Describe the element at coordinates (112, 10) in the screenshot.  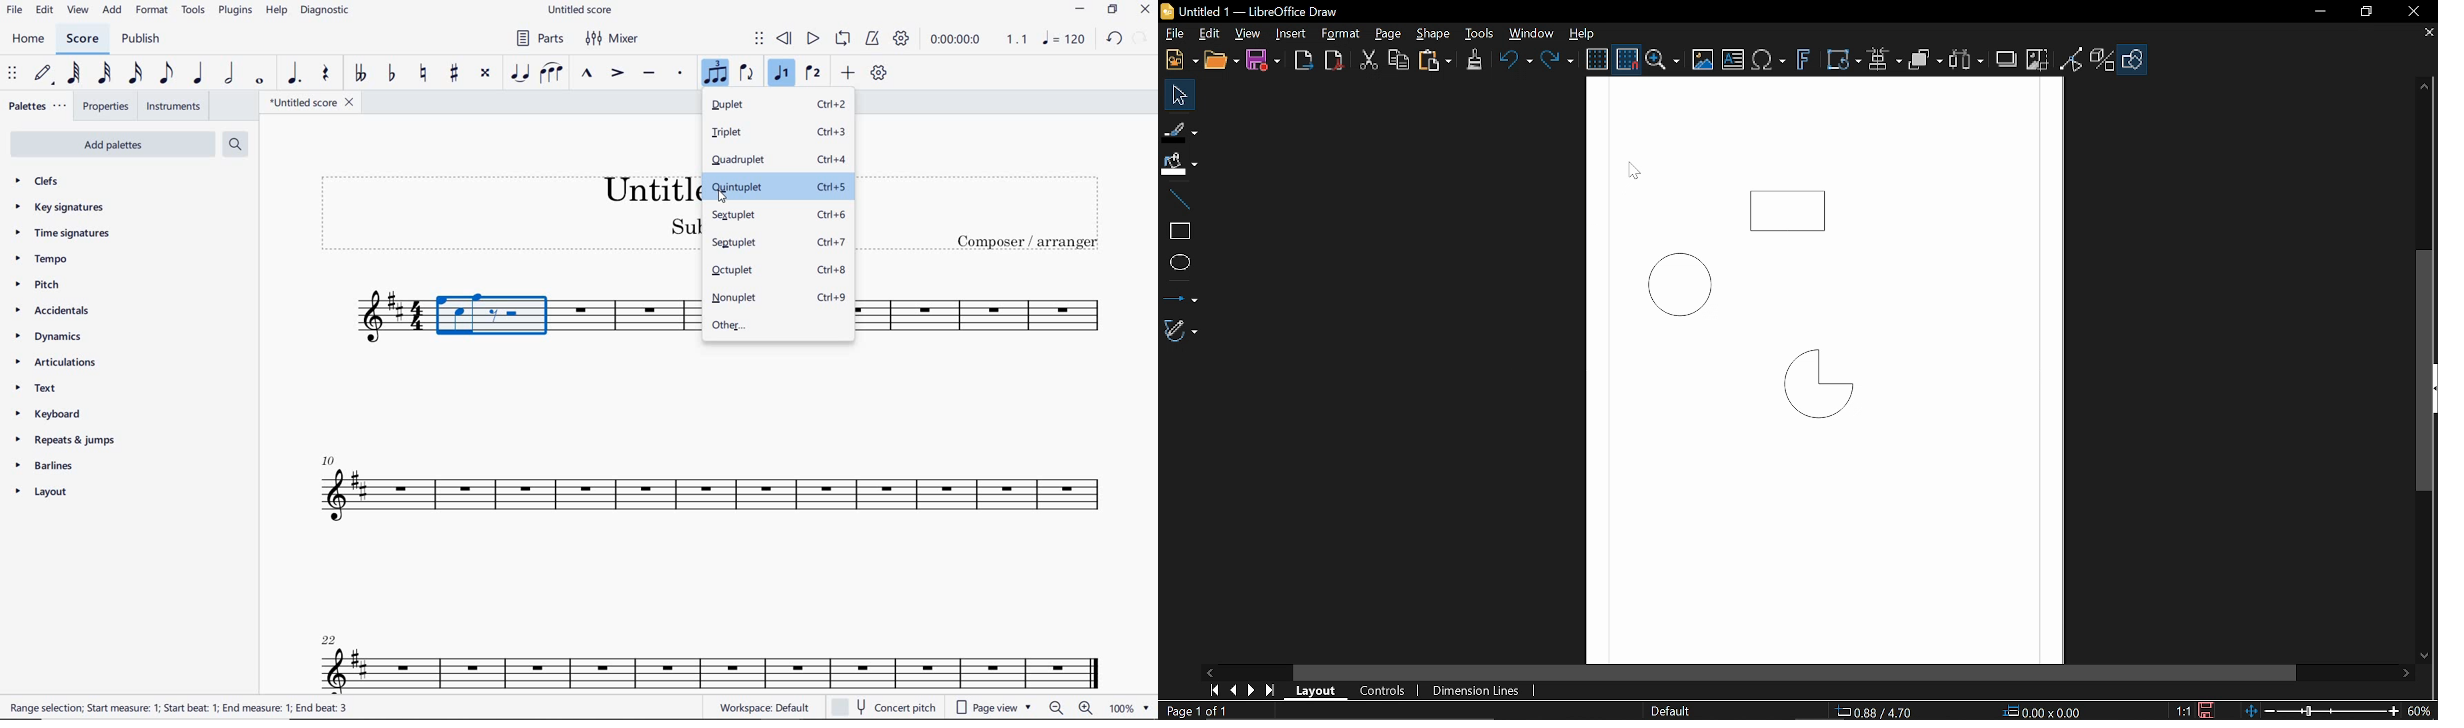
I see `ADD` at that location.